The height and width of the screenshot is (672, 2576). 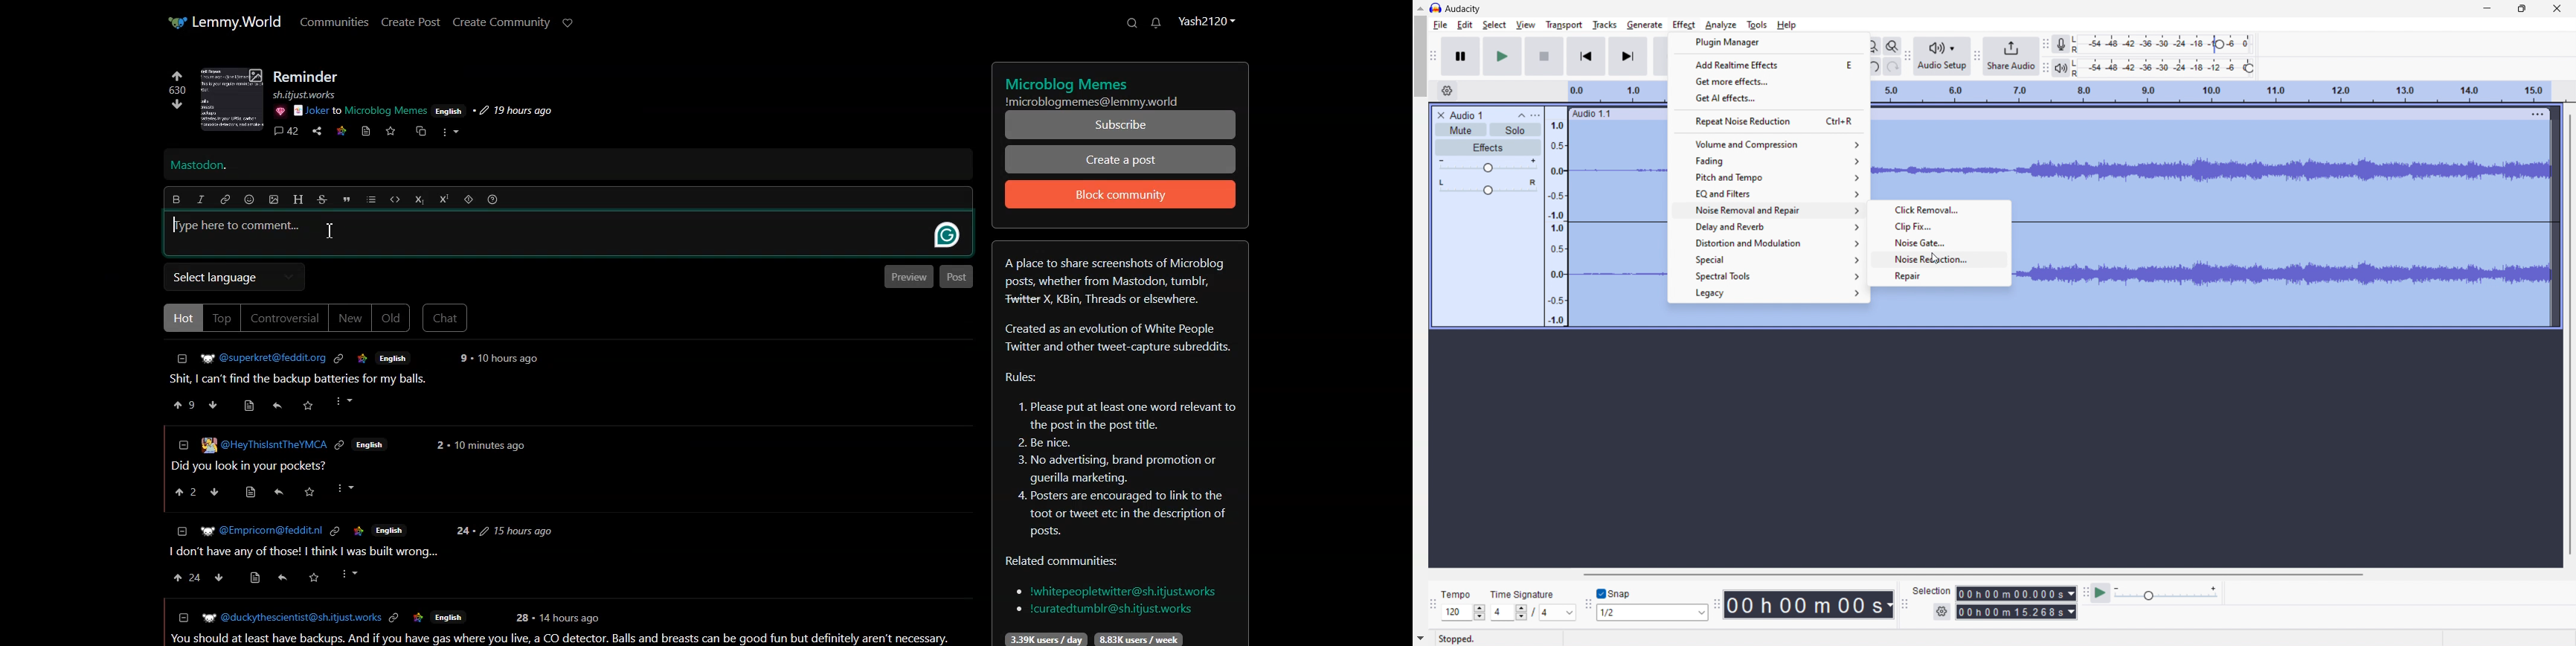 I want to click on distortion and modulation, so click(x=1764, y=209).